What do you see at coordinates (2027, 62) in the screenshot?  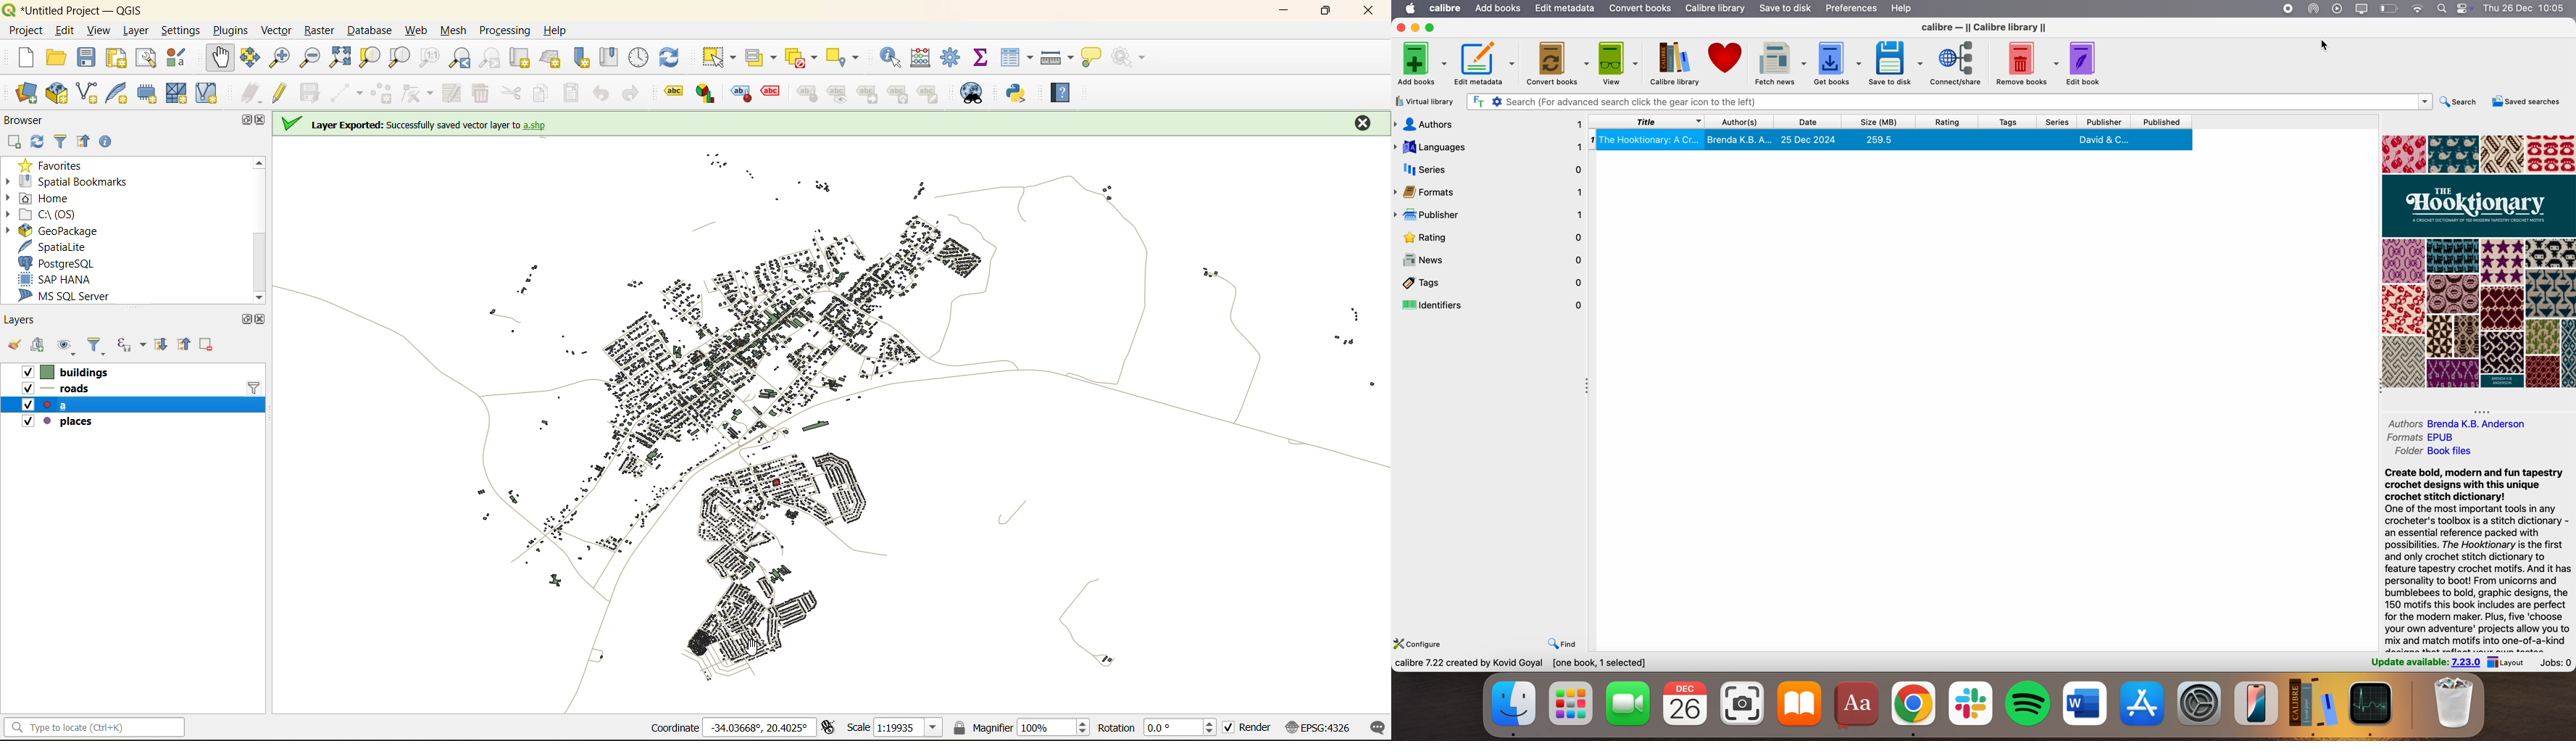 I see `remove books` at bounding box center [2027, 62].